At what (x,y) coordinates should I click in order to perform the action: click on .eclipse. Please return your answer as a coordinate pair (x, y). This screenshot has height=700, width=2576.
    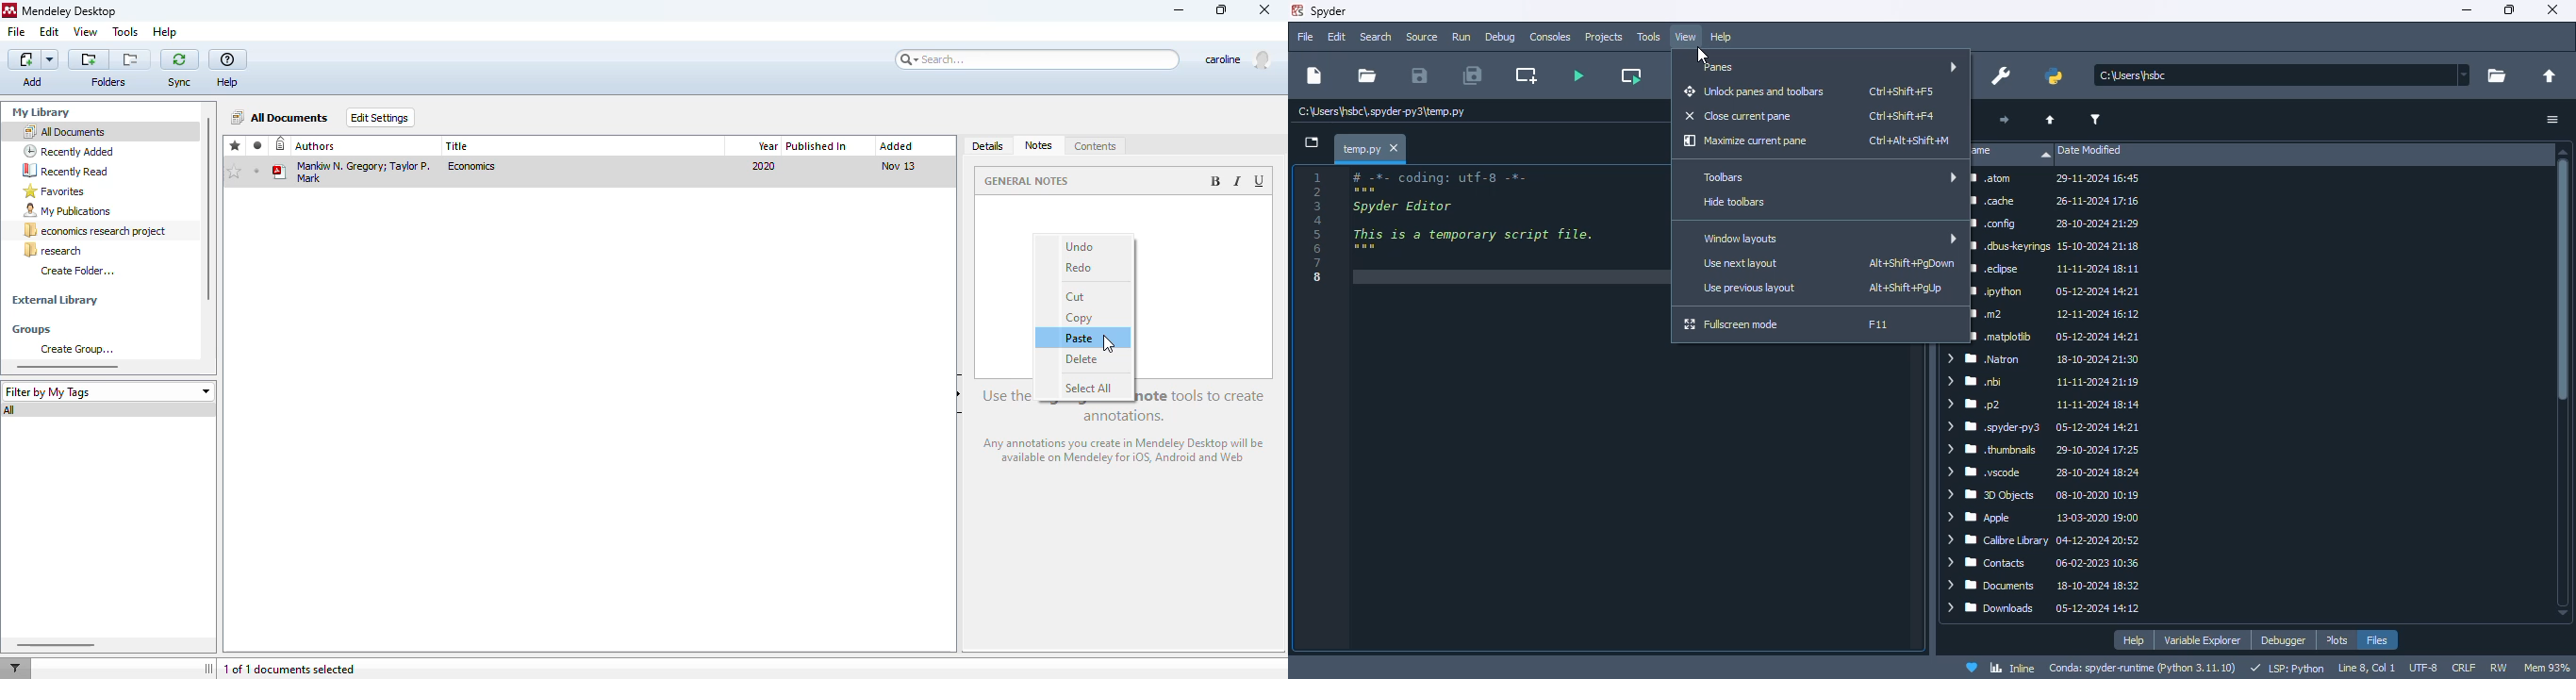
    Looking at the image, I should click on (2056, 269).